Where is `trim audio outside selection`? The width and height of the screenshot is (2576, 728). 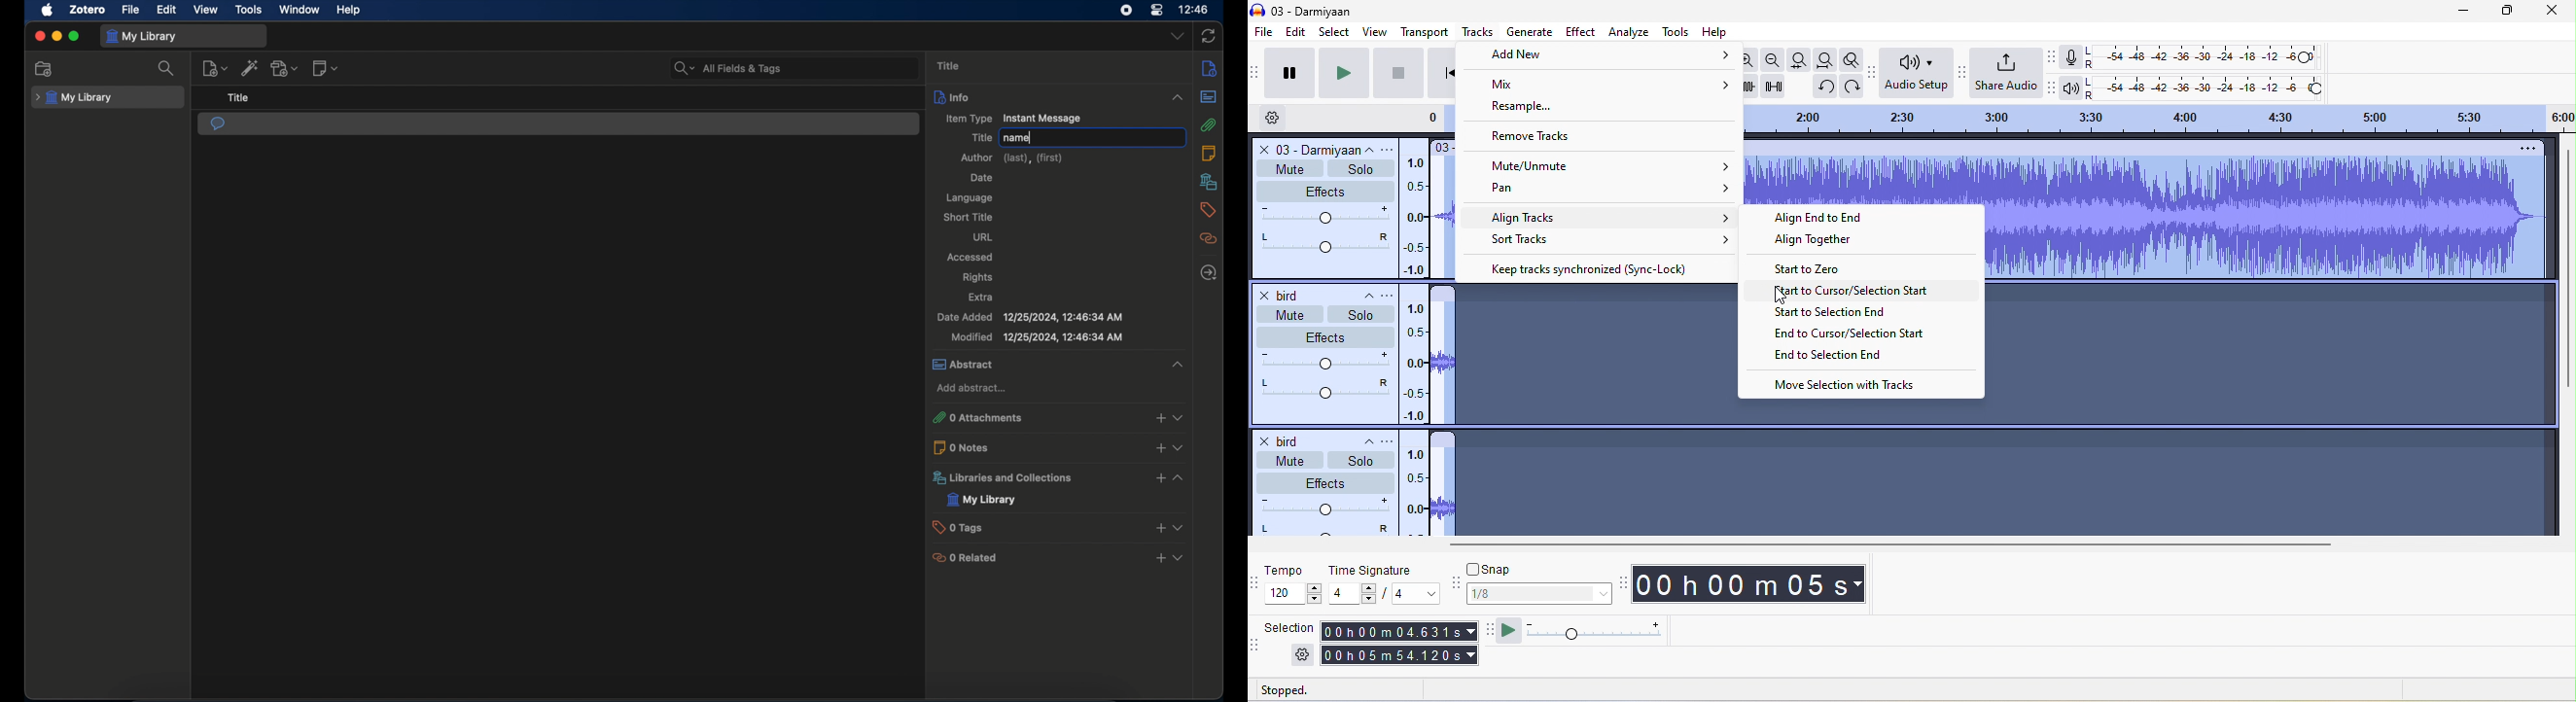
trim audio outside selection is located at coordinates (1747, 87).